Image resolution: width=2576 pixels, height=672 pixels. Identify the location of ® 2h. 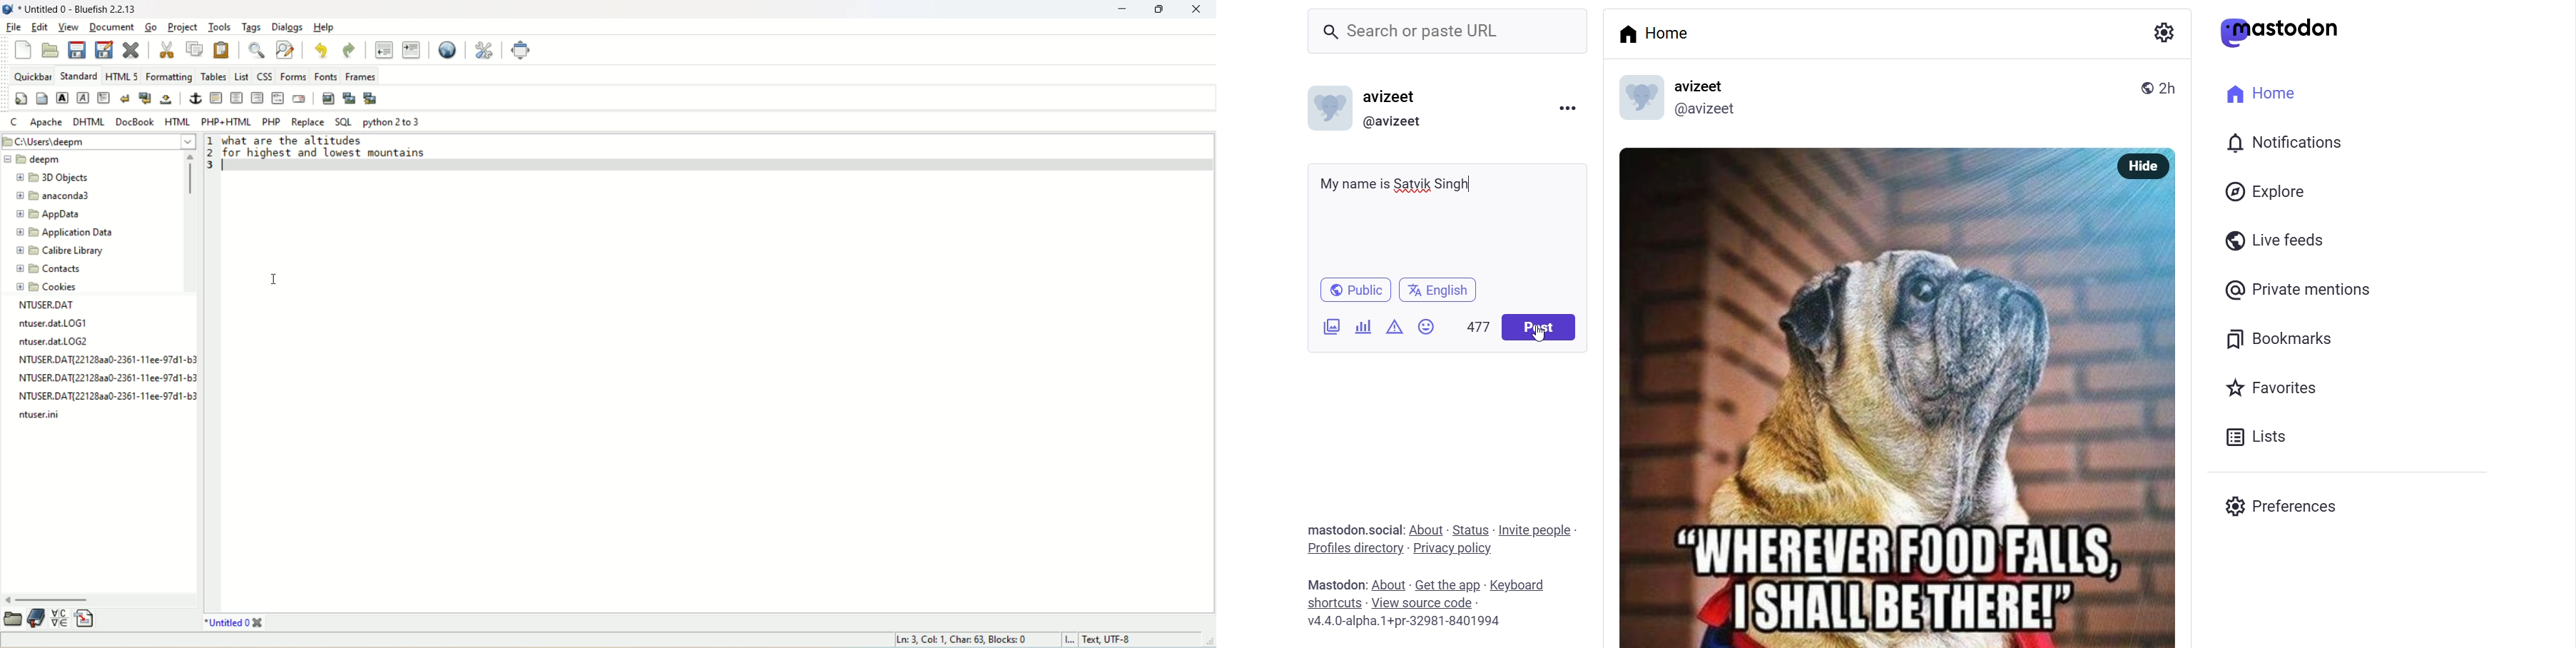
(2148, 90).